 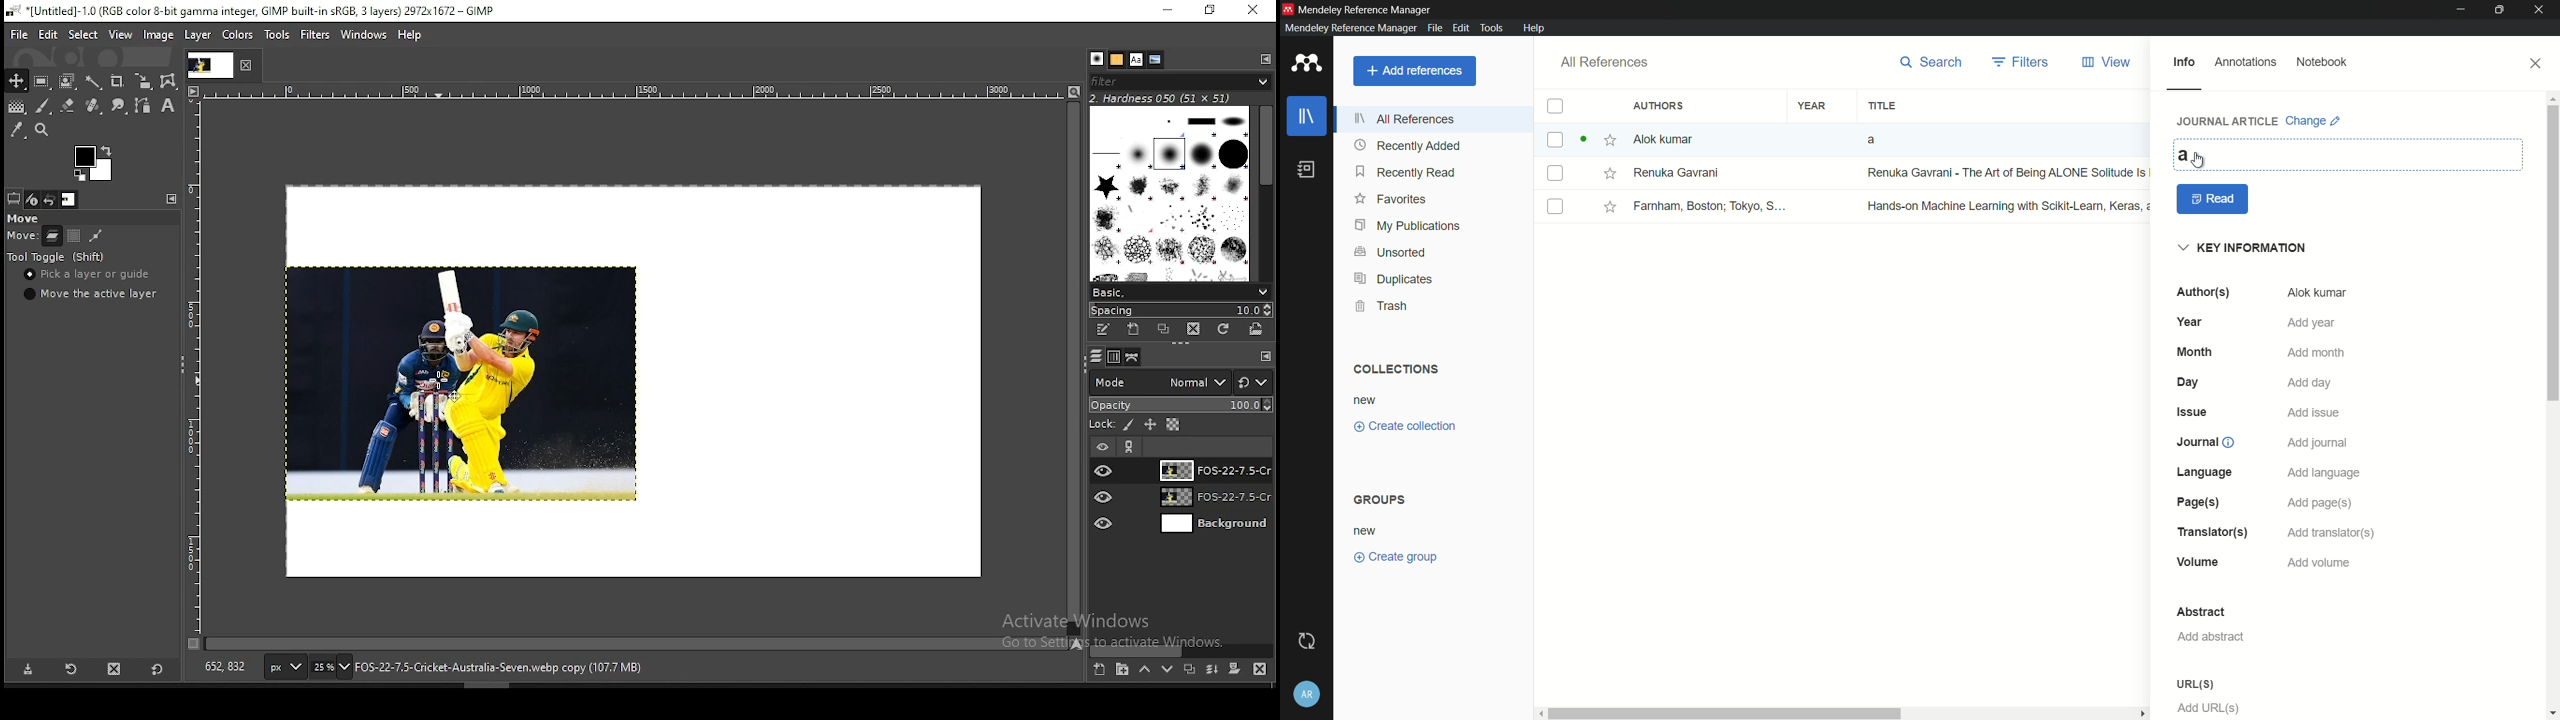 I want to click on book-2, so click(x=1846, y=173).